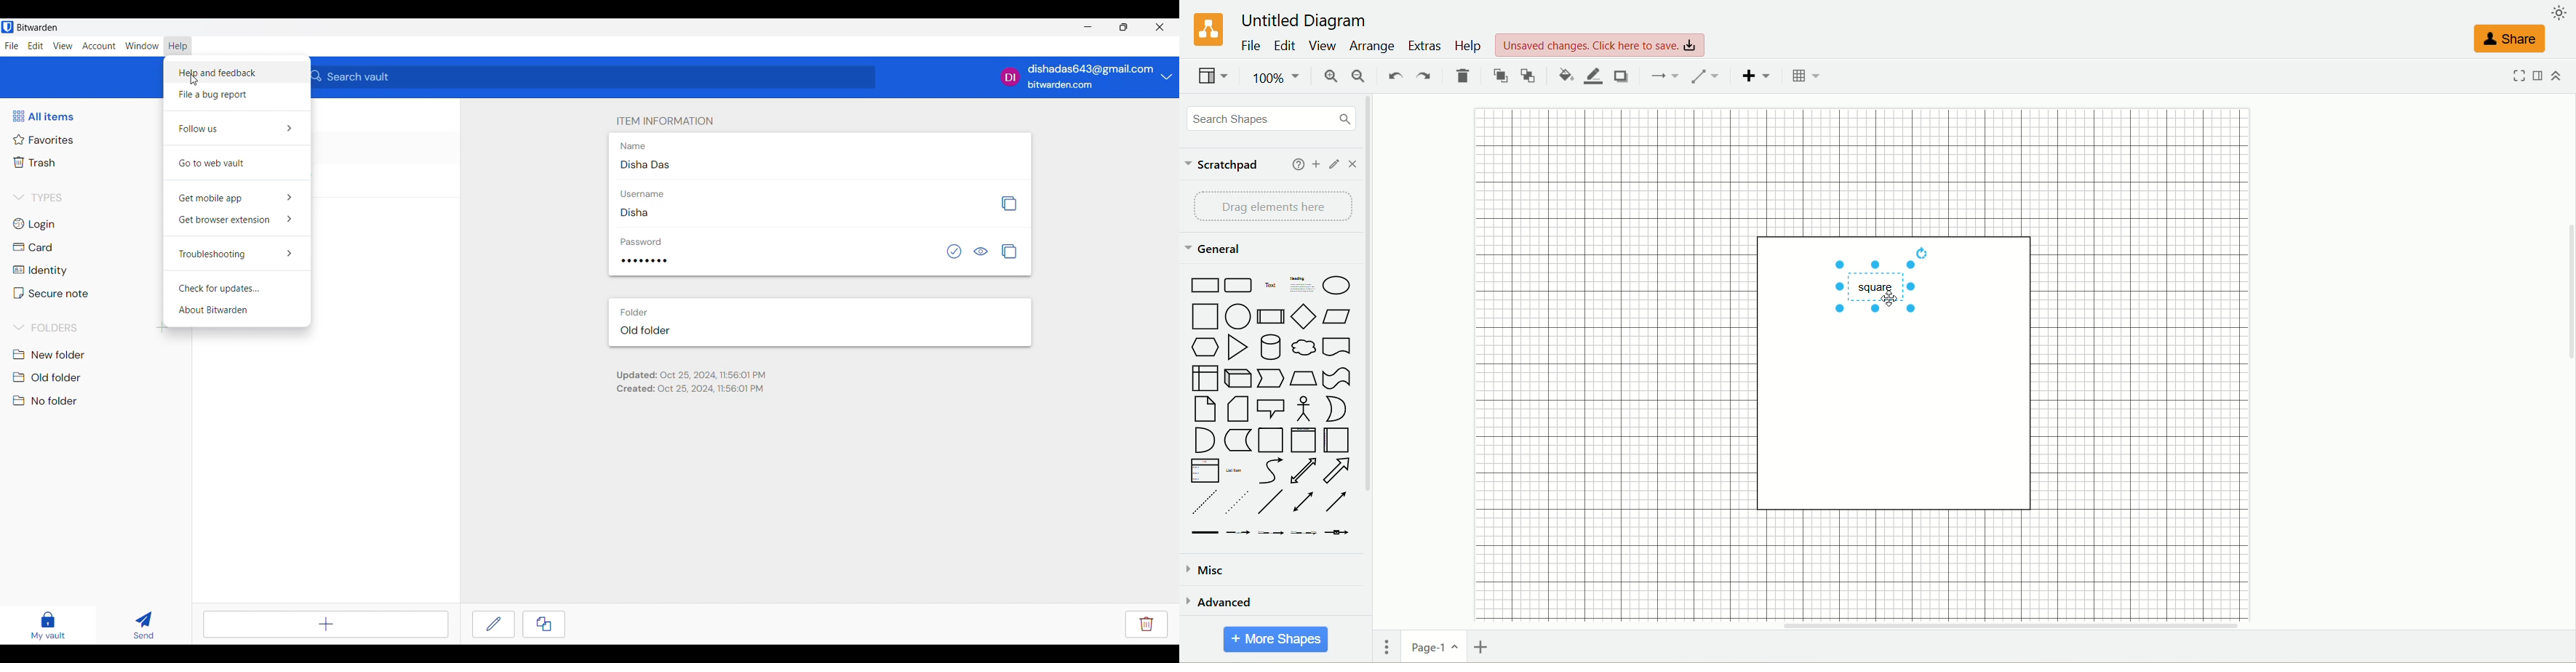 The width and height of the screenshot is (2576, 672). Describe the element at coordinates (690, 389) in the screenshot. I see `Created: Oct 25, 2024, 11:56:01 PM` at that location.